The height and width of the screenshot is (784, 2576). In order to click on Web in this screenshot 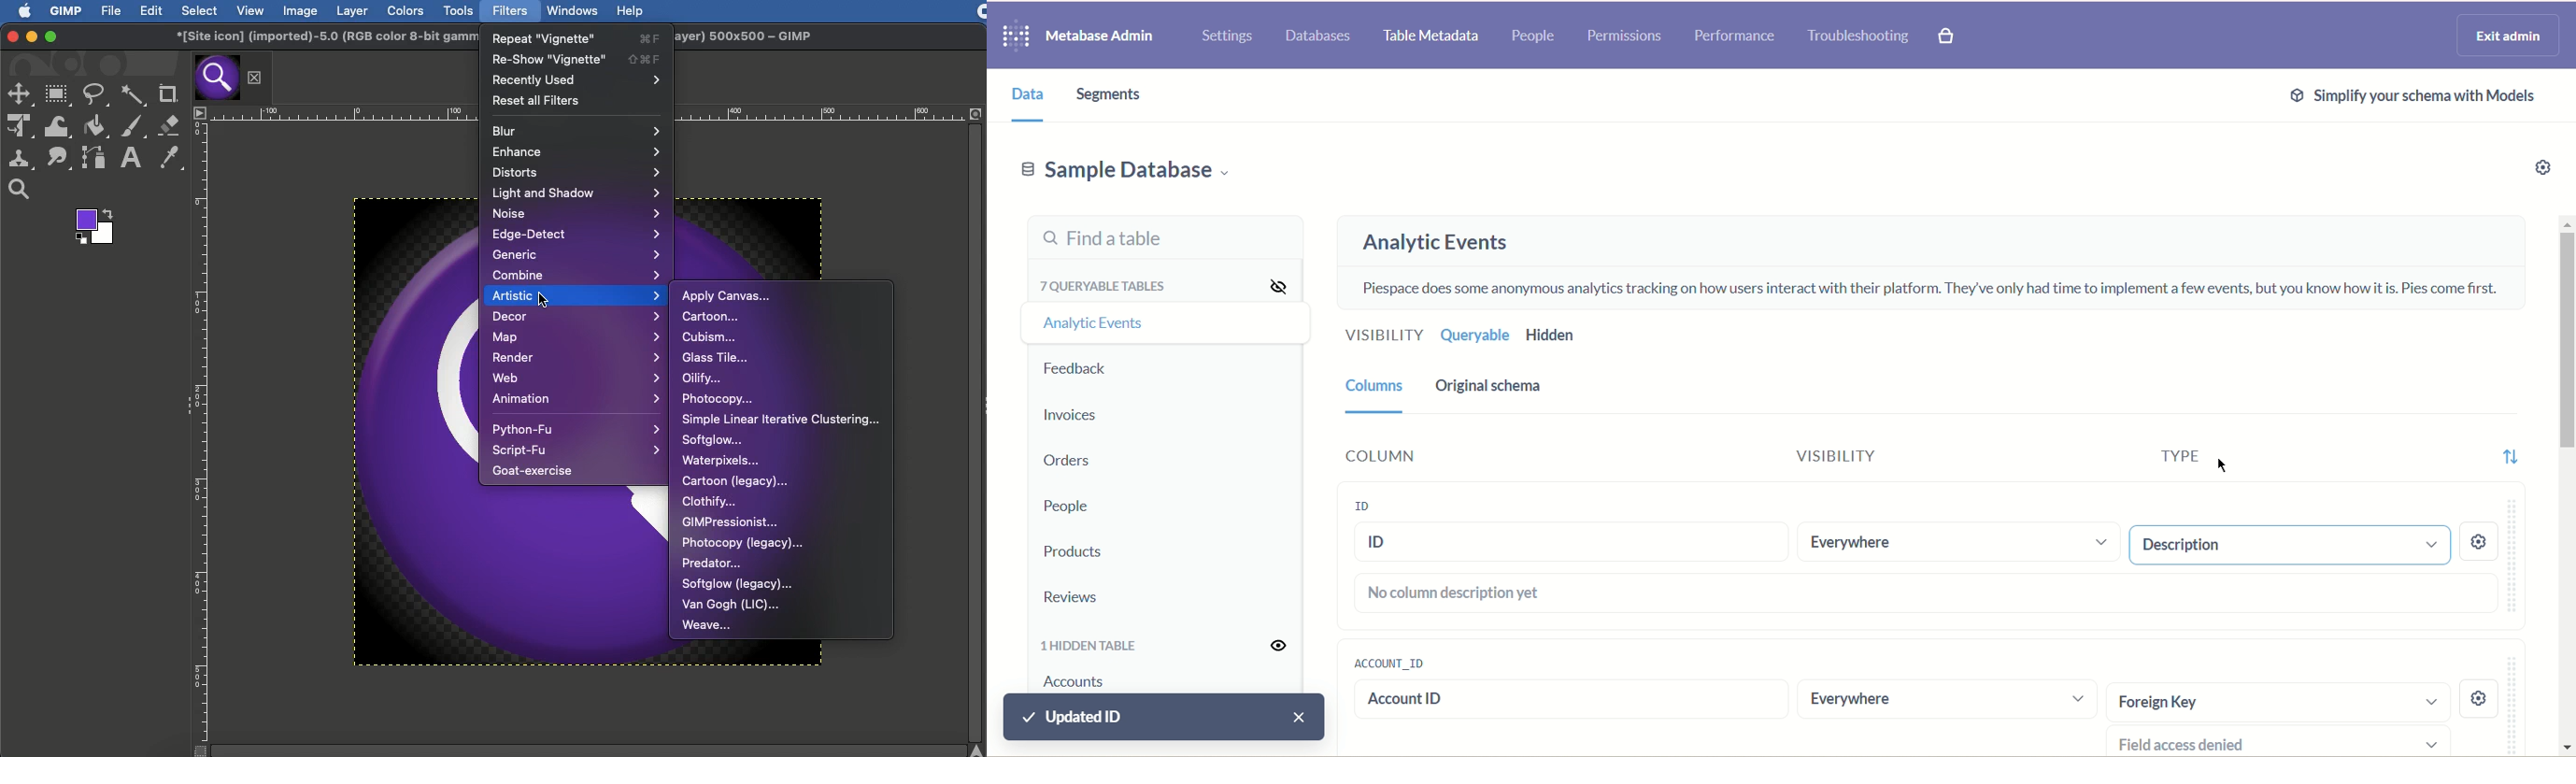, I will do `click(576, 376)`.